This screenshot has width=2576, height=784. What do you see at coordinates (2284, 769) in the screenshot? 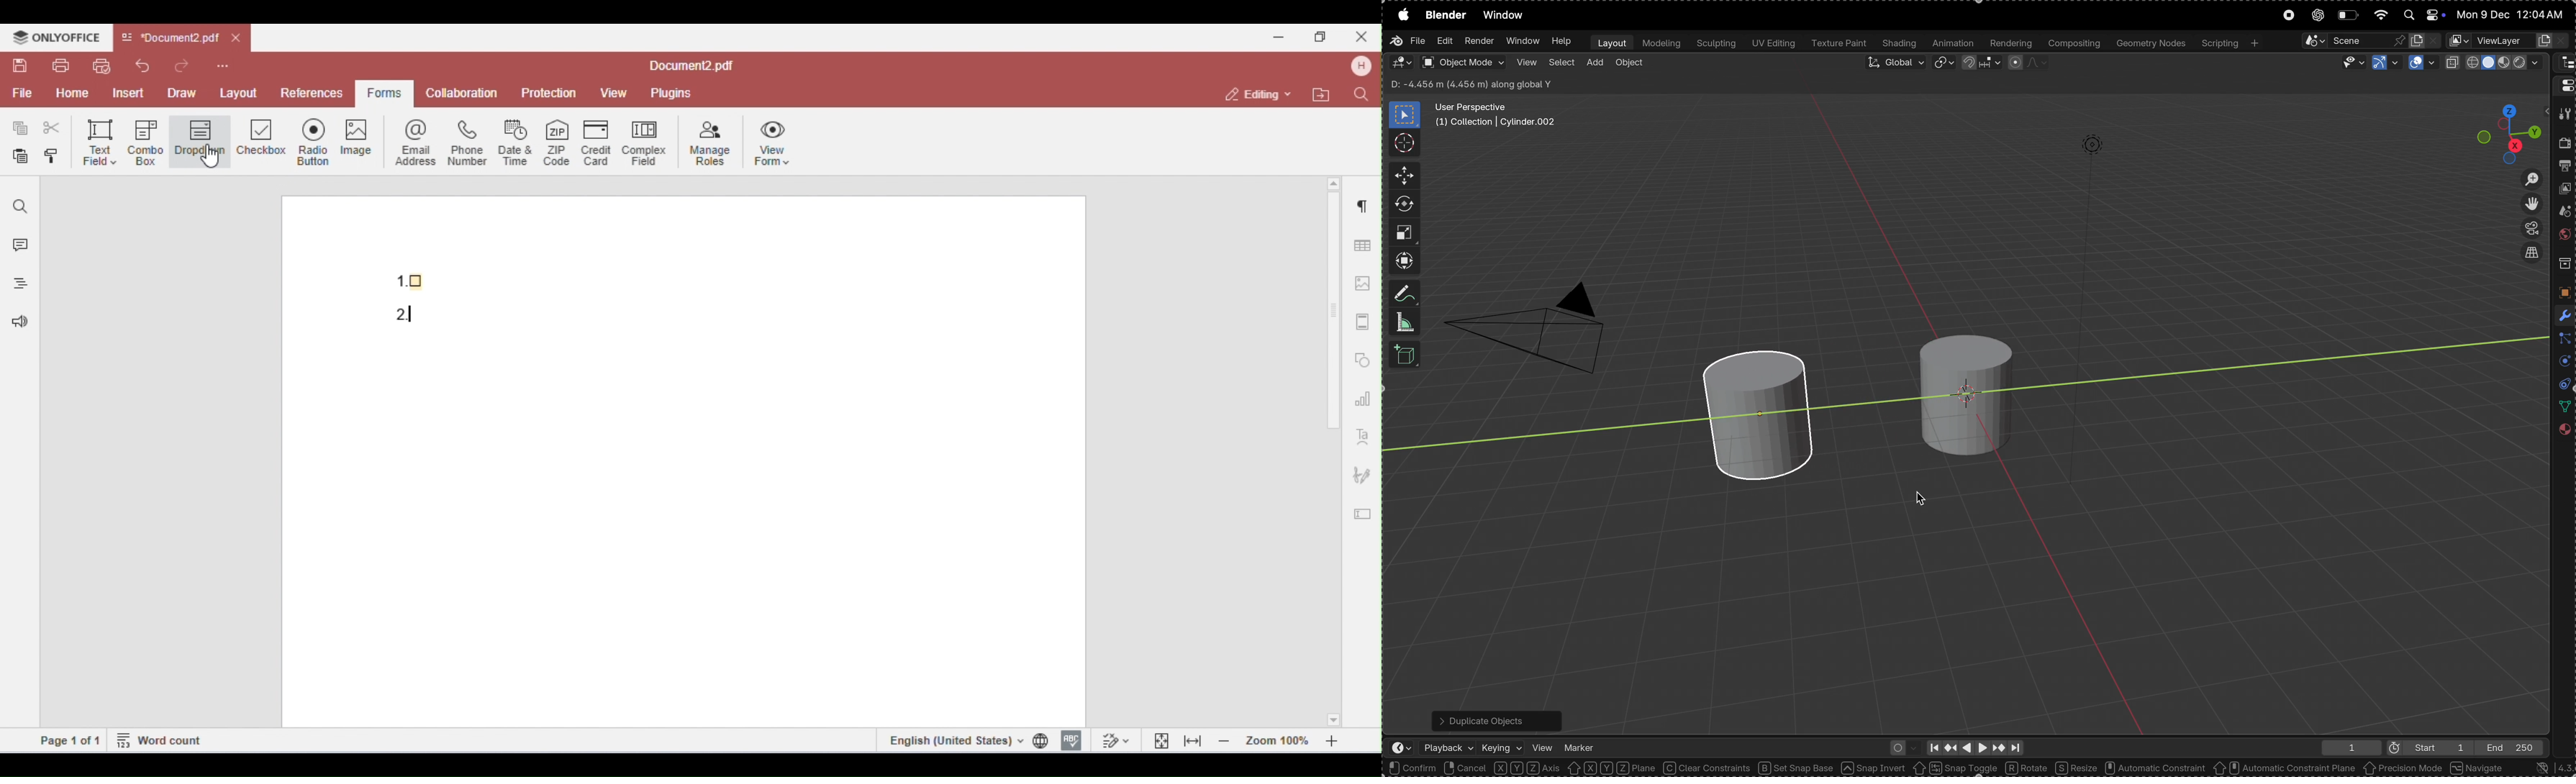
I see `automatic constraint pane` at bounding box center [2284, 769].